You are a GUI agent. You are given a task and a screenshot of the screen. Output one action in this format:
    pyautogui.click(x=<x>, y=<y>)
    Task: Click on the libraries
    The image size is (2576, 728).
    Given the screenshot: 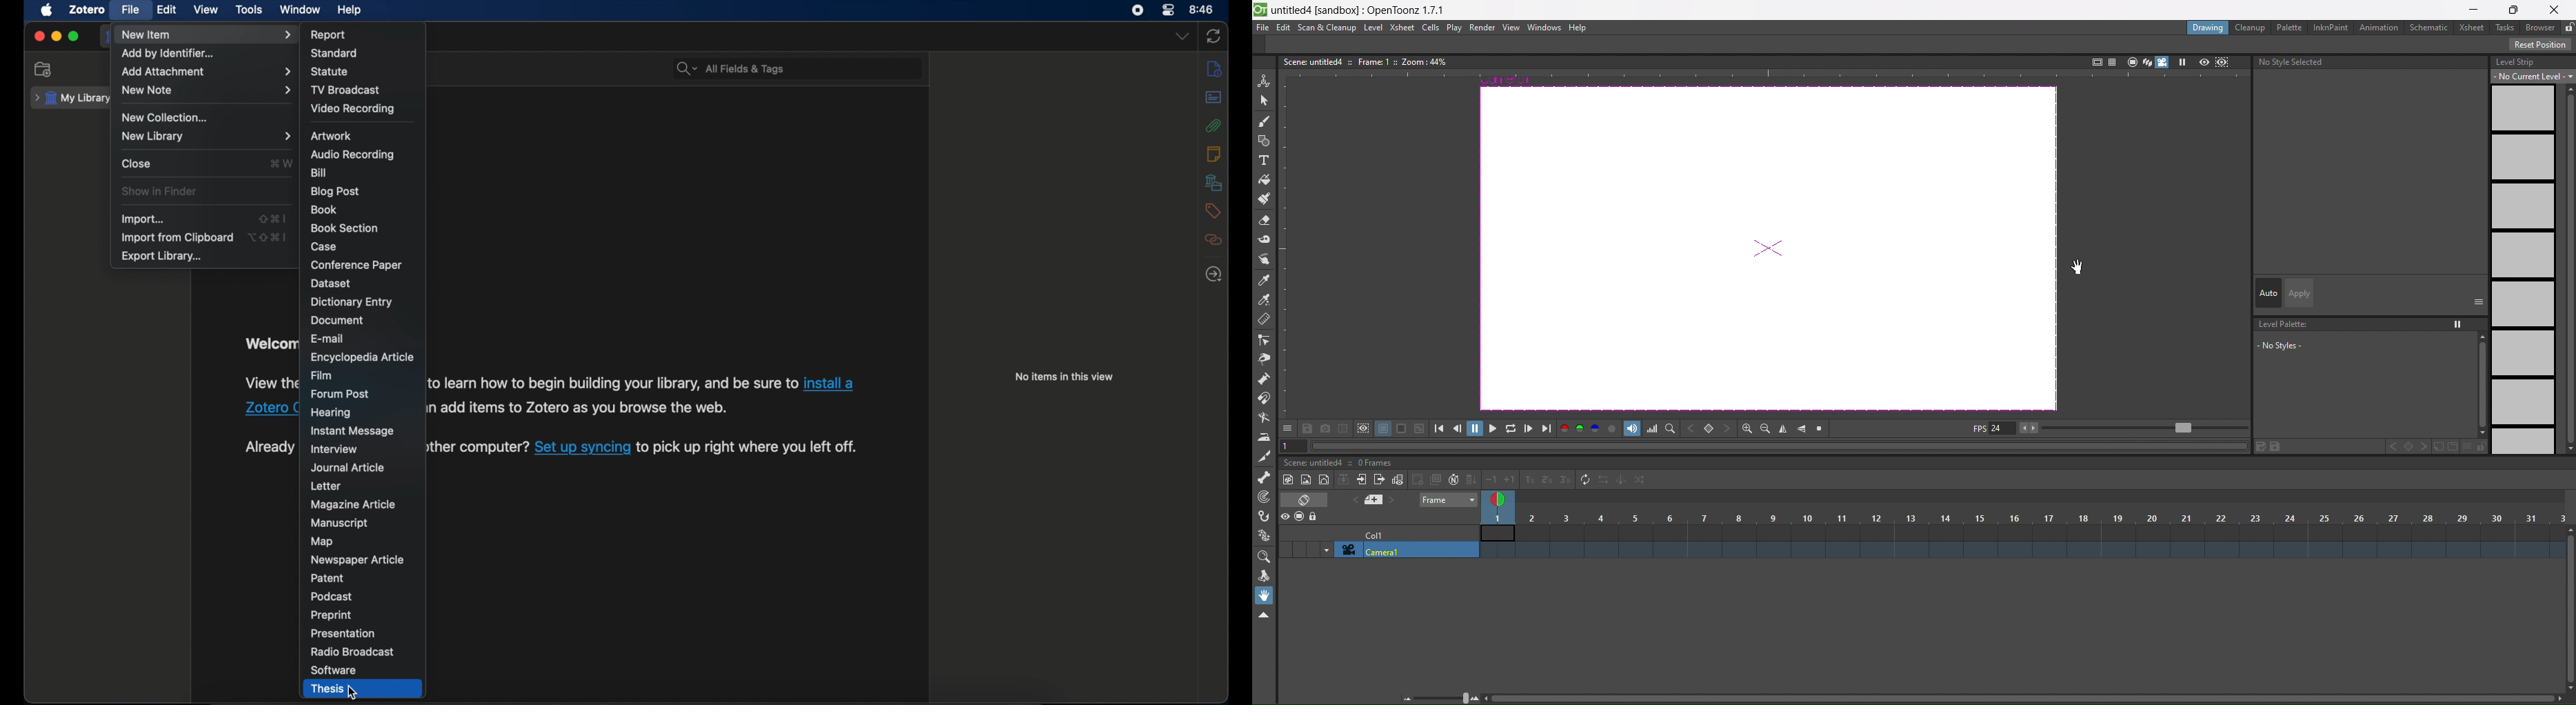 What is the action you would take?
    pyautogui.click(x=1215, y=182)
    